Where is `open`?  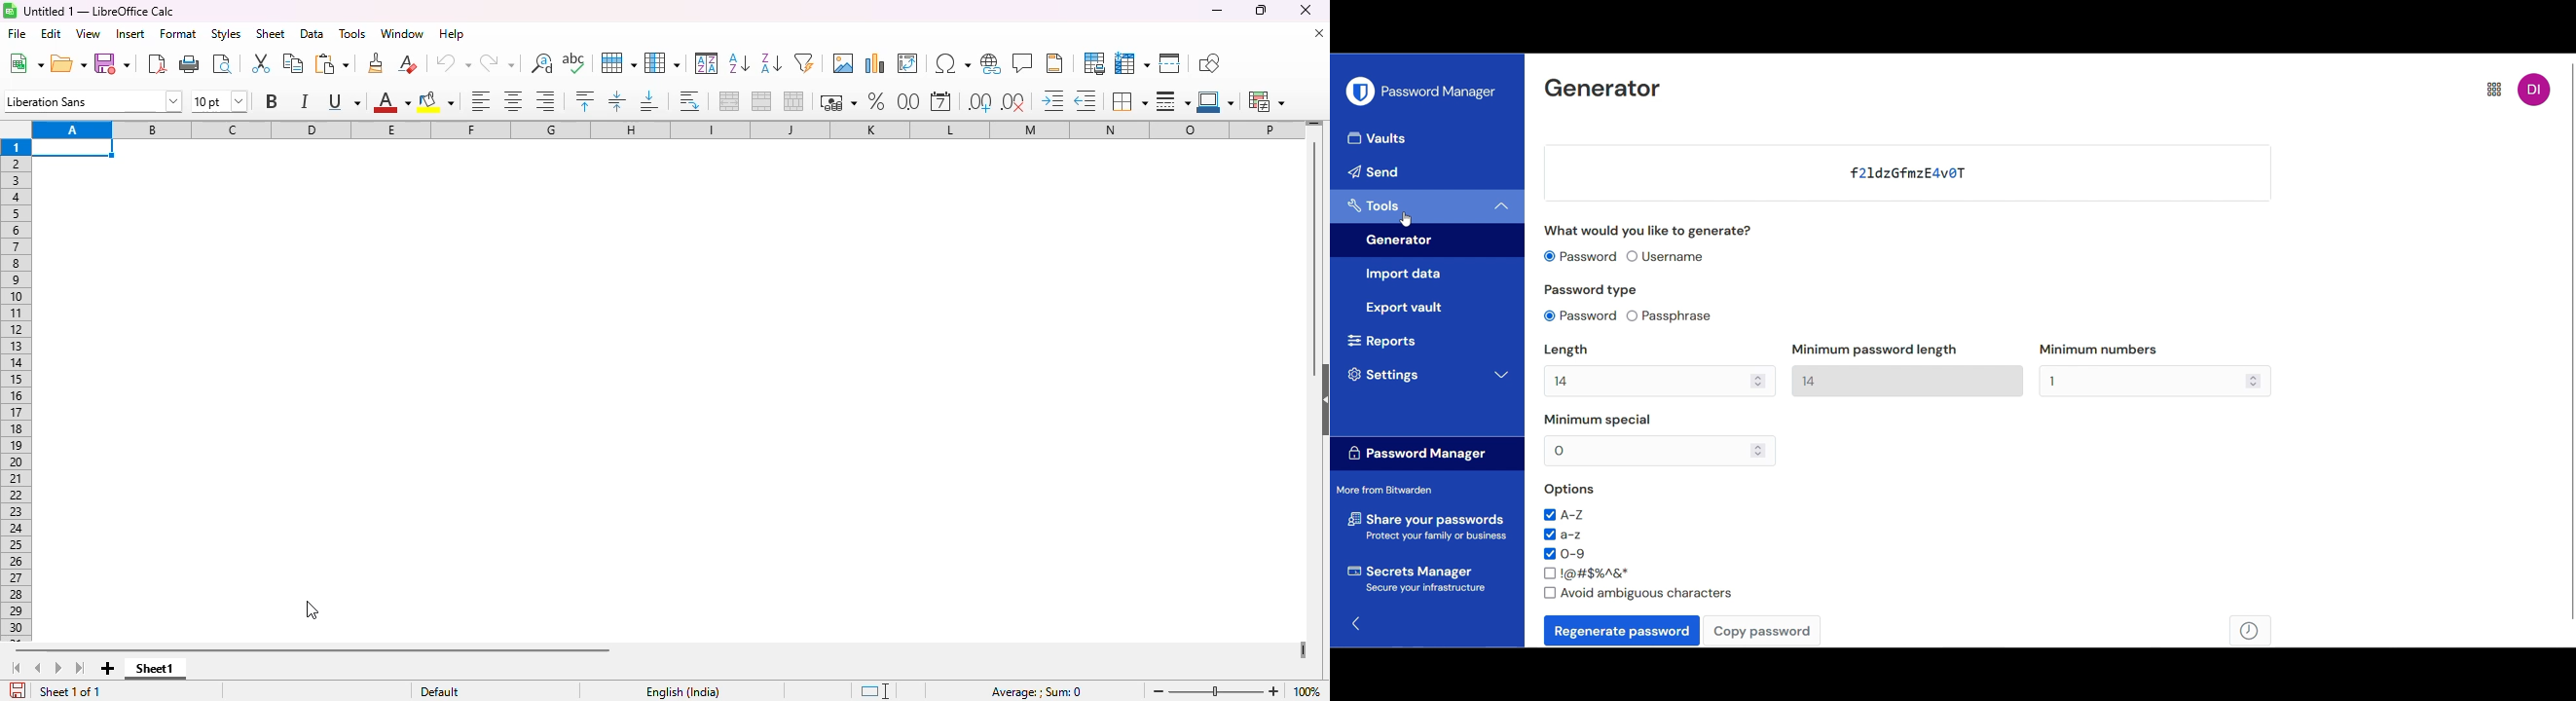
open is located at coordinates (68, 64).